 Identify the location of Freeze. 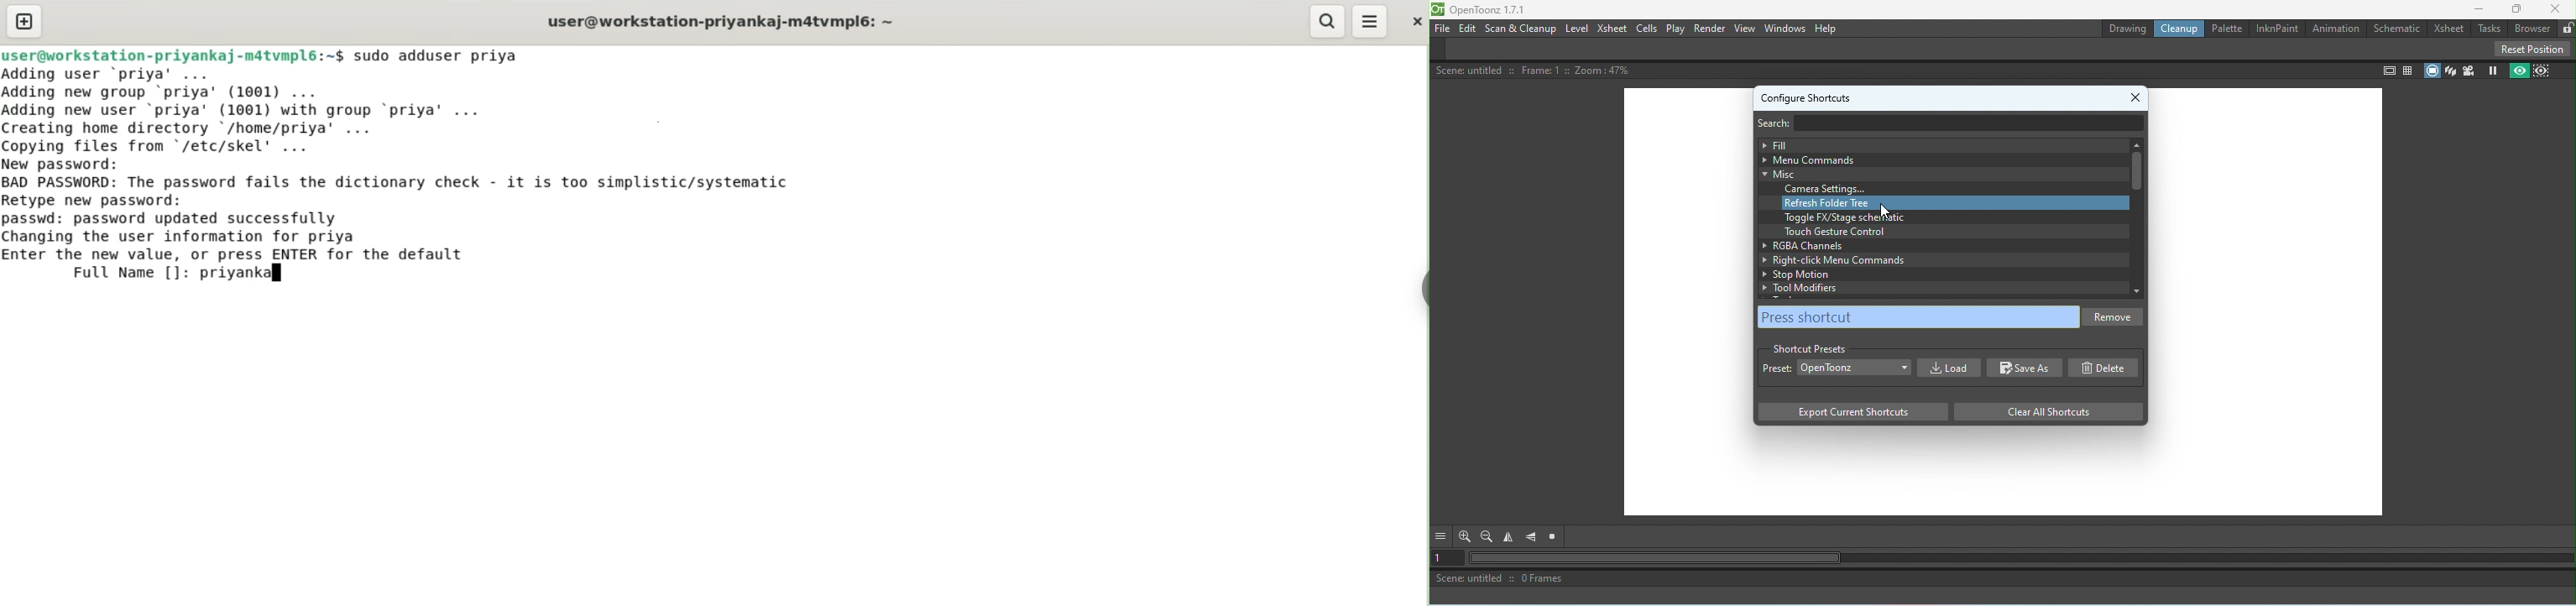
(2490, 71).